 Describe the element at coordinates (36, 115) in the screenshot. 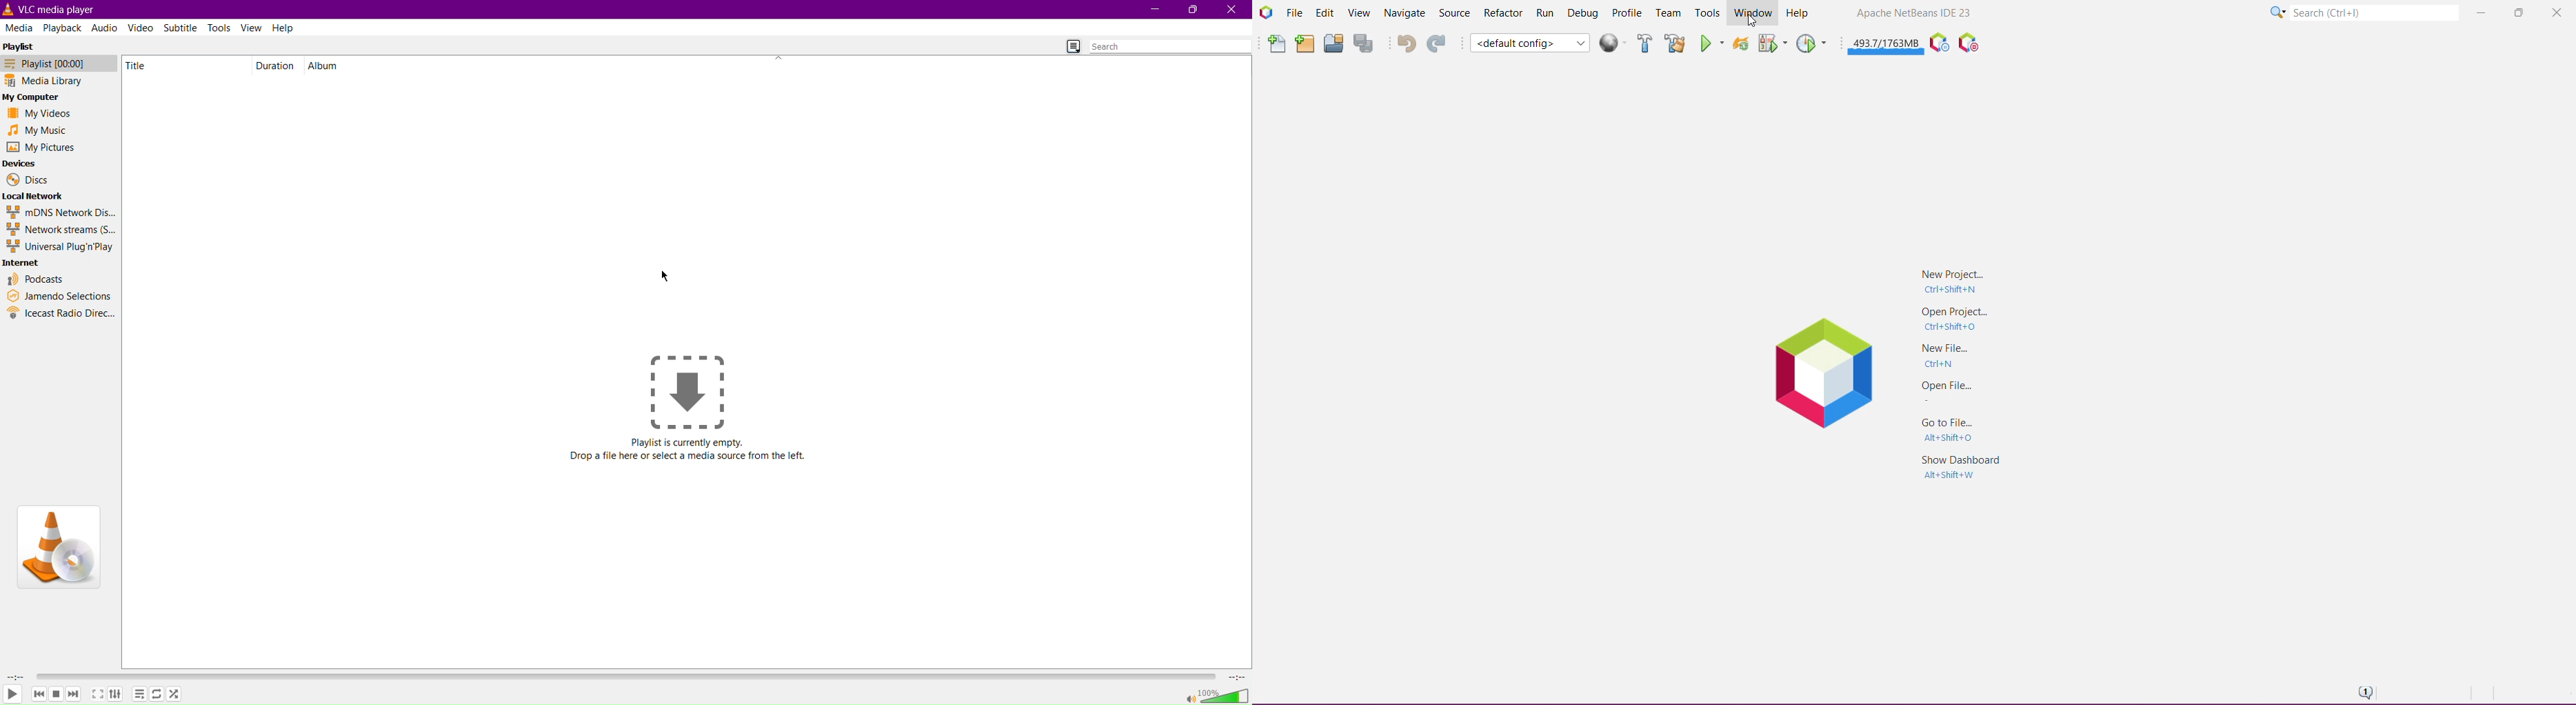

I see `My Videos` at that location.